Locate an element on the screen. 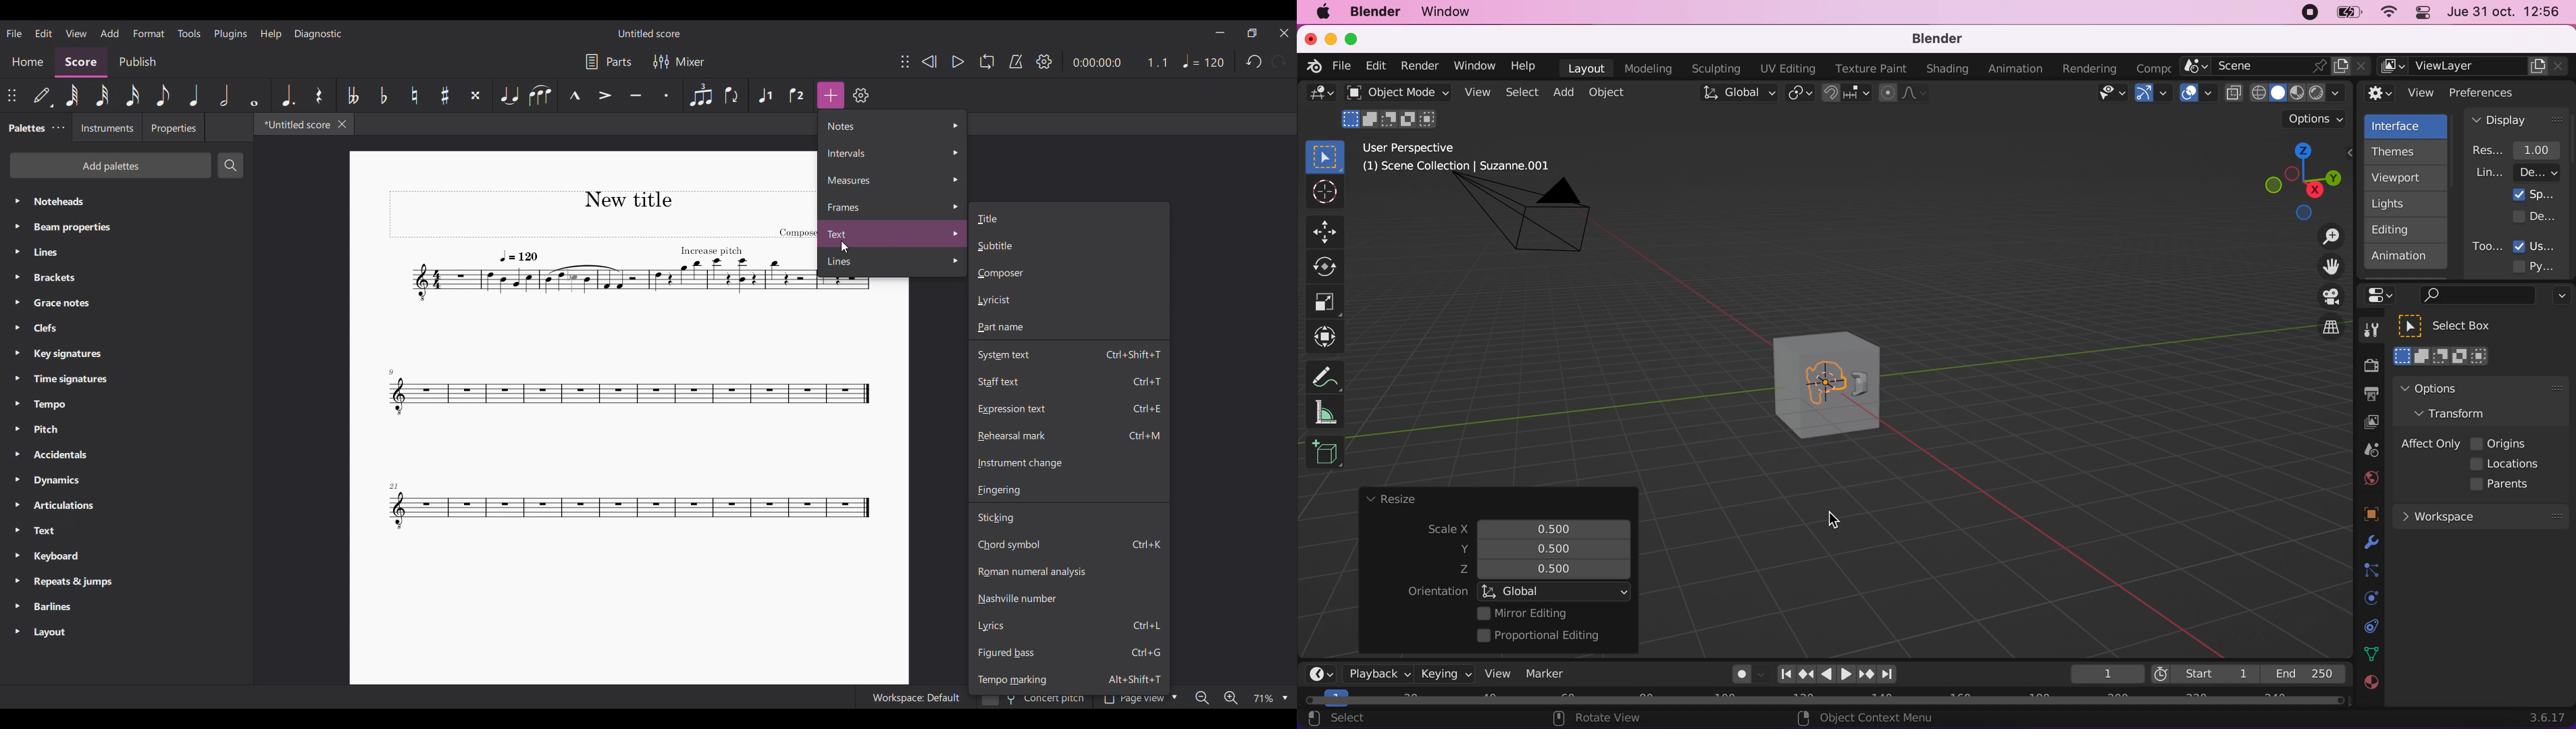 This screenshot has height=756, width=2576. Current score is located at coordinates (600, 367).